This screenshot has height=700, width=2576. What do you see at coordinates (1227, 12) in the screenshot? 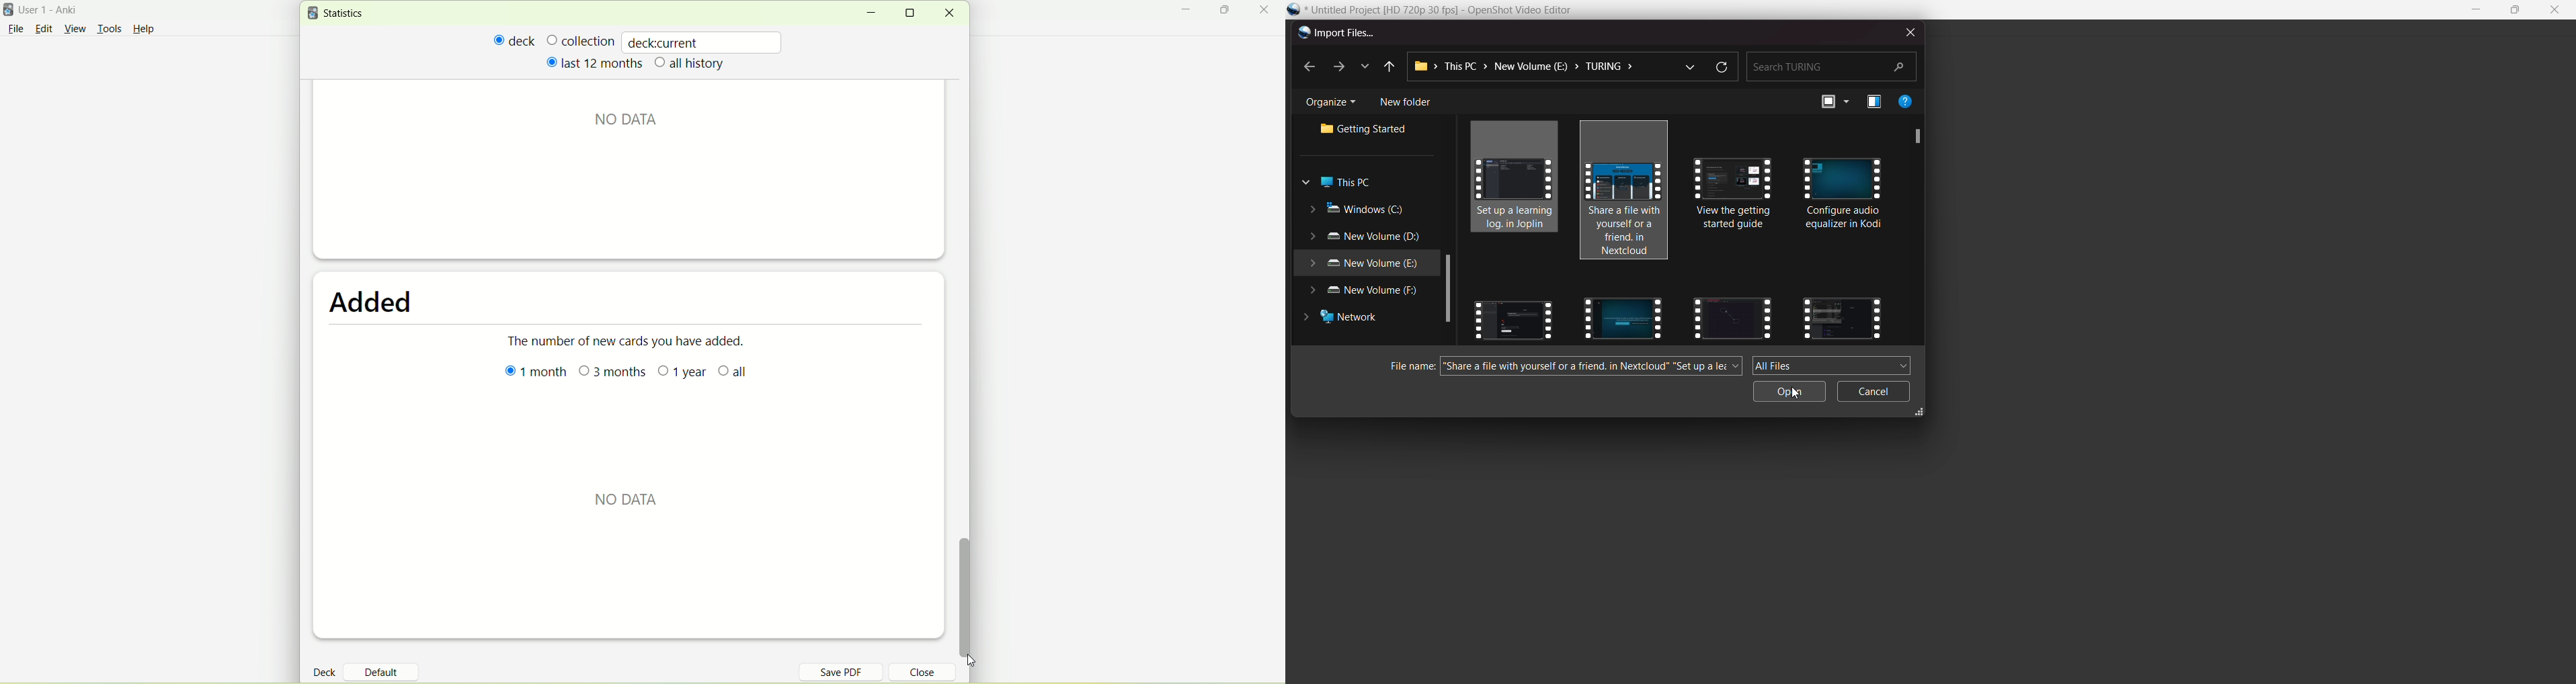
I see `maximize` at bounding box center [1227, 12].